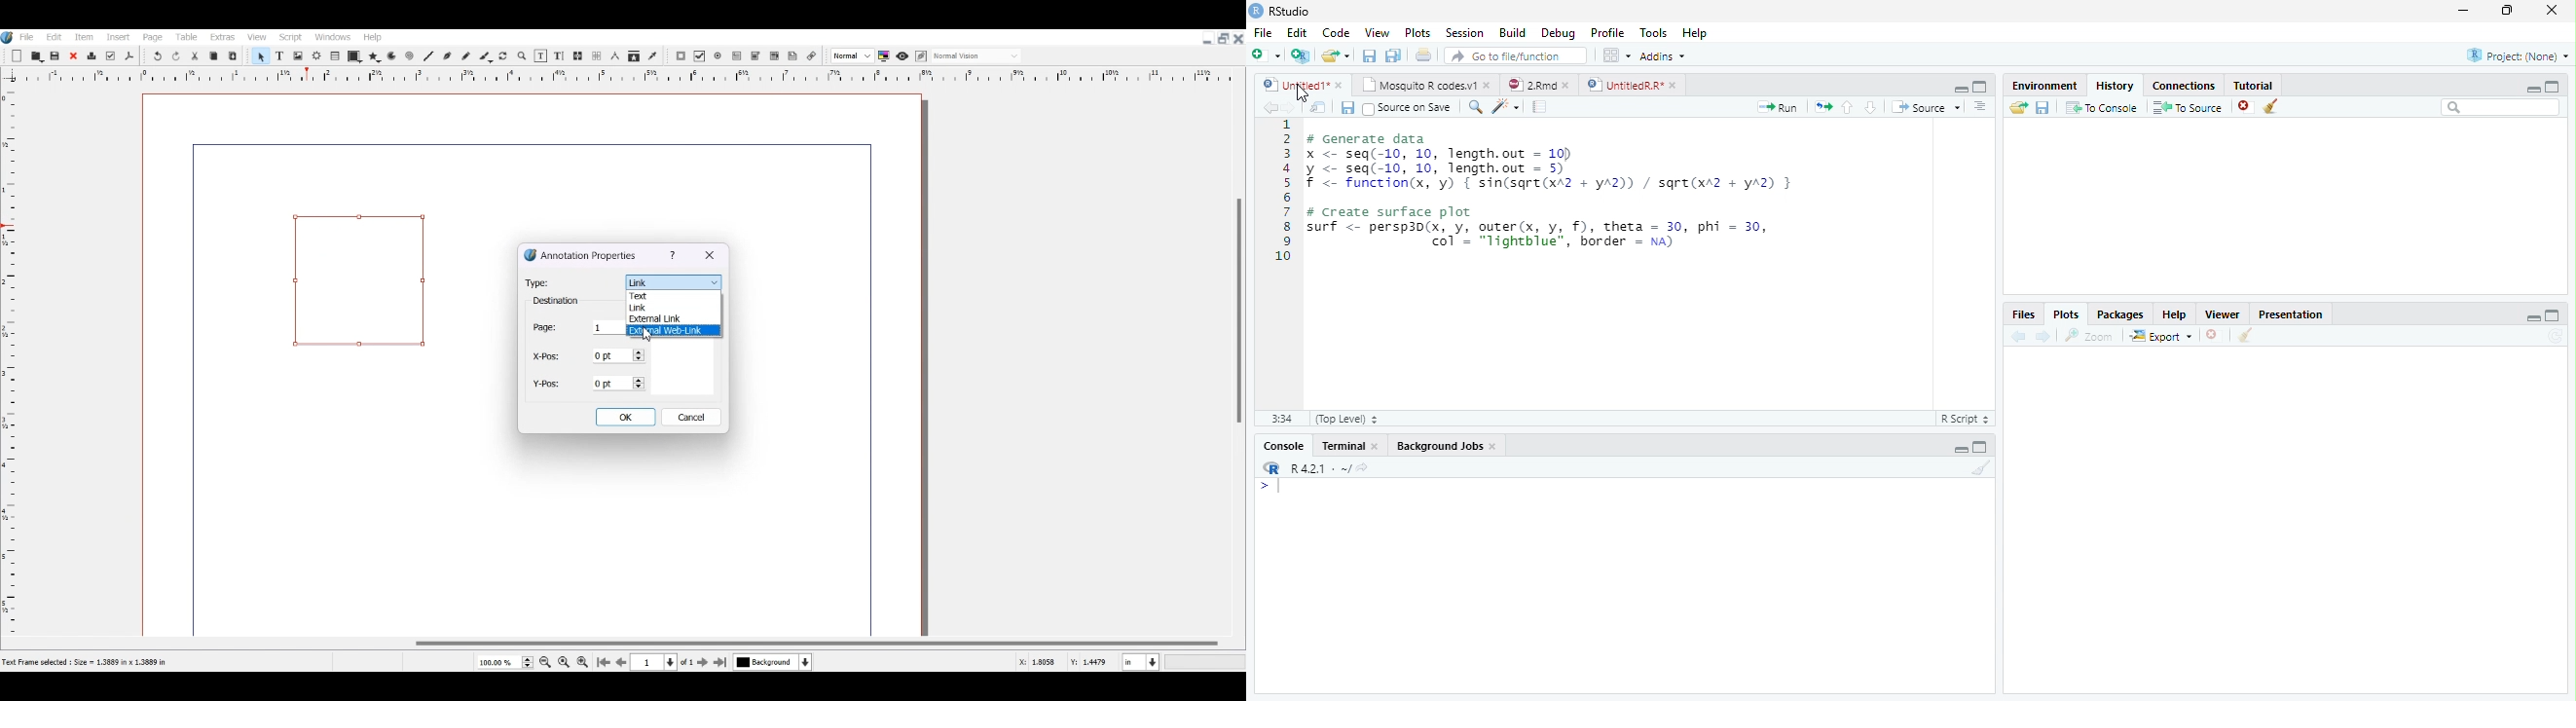 The height and width of the screenshot is (728, 2576). I want to click on Edit Text, so click(559, 55).